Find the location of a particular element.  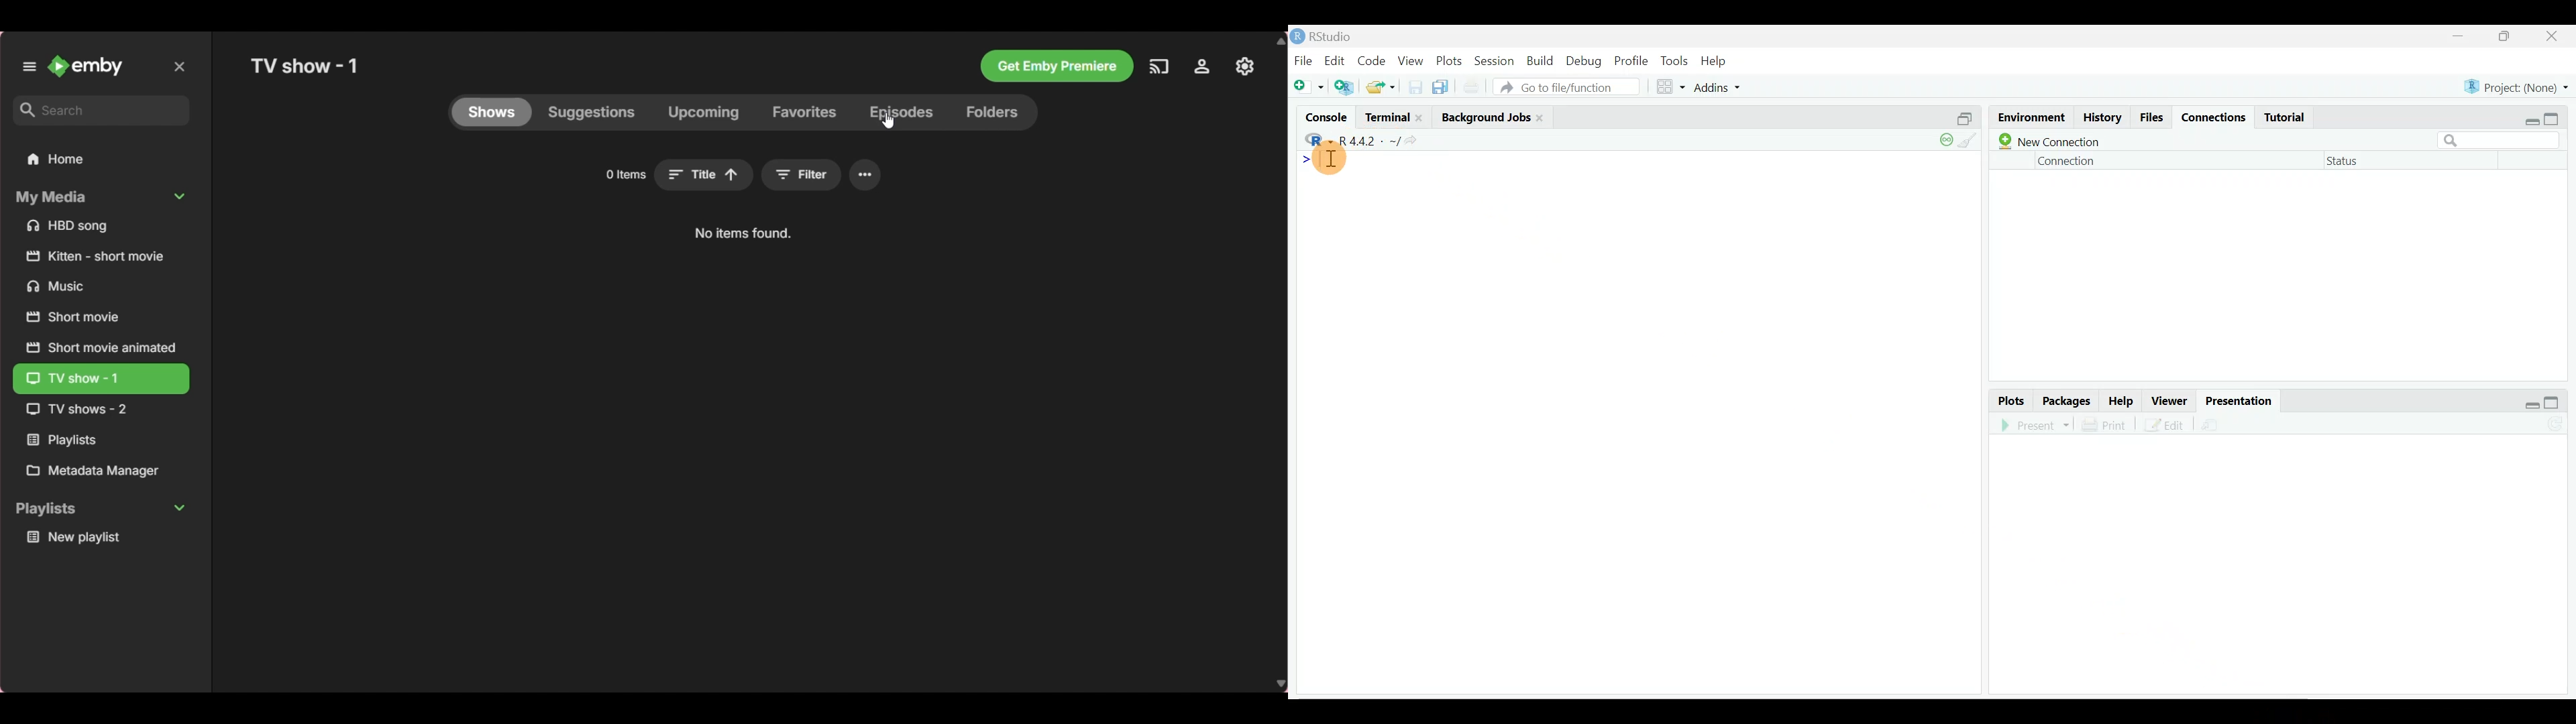

Suggestions is located at coordinates (592, 112).